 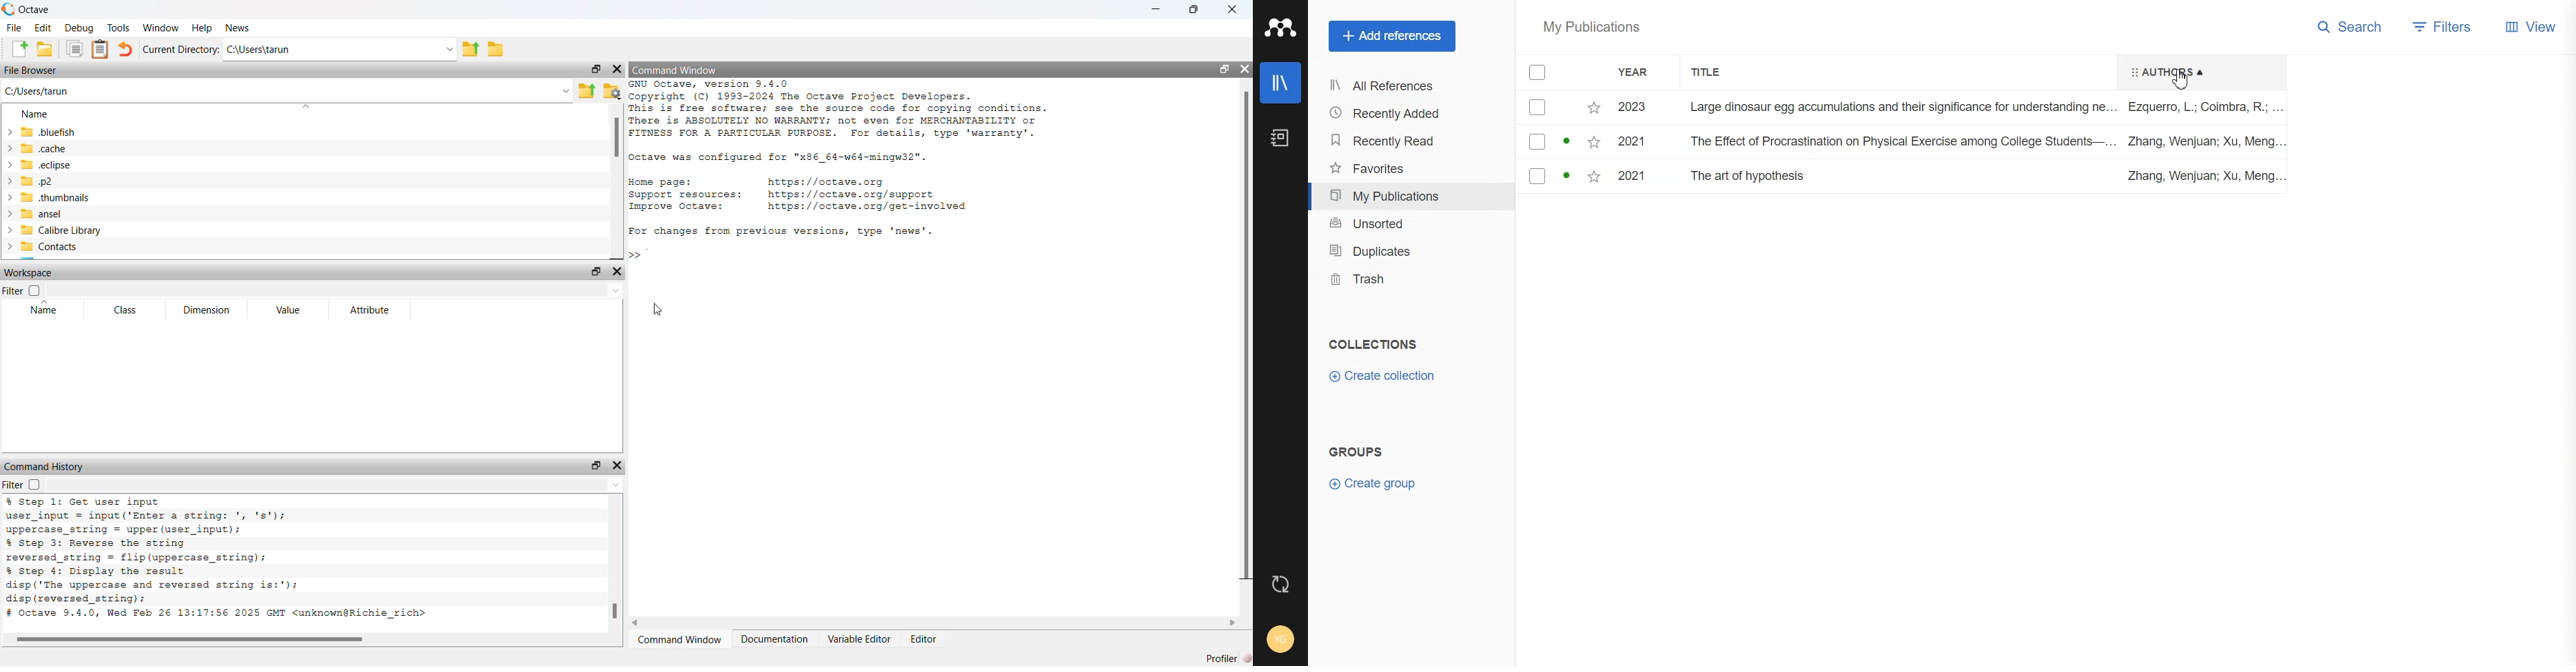 I want to click on documentation, so click(x=774, y=640).